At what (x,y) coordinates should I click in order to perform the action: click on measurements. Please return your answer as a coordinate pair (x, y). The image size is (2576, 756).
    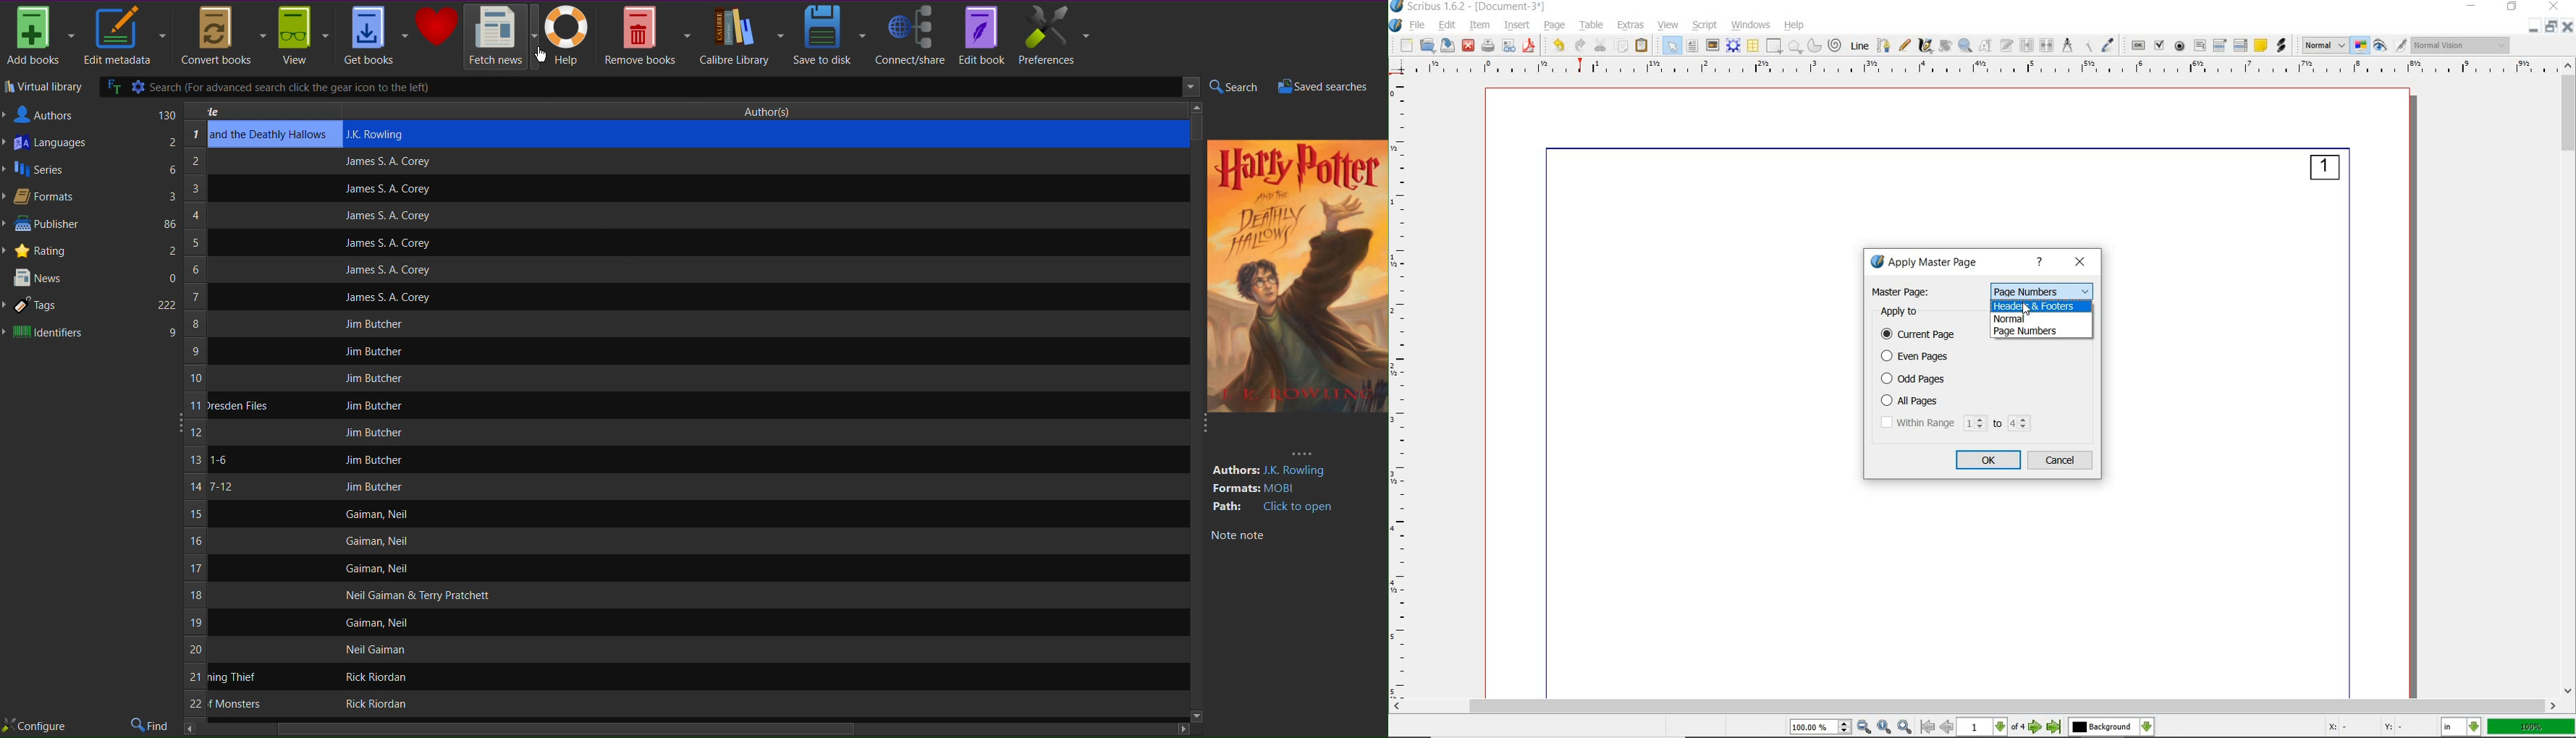
    Looking at the image, I should click on (2067, 46).